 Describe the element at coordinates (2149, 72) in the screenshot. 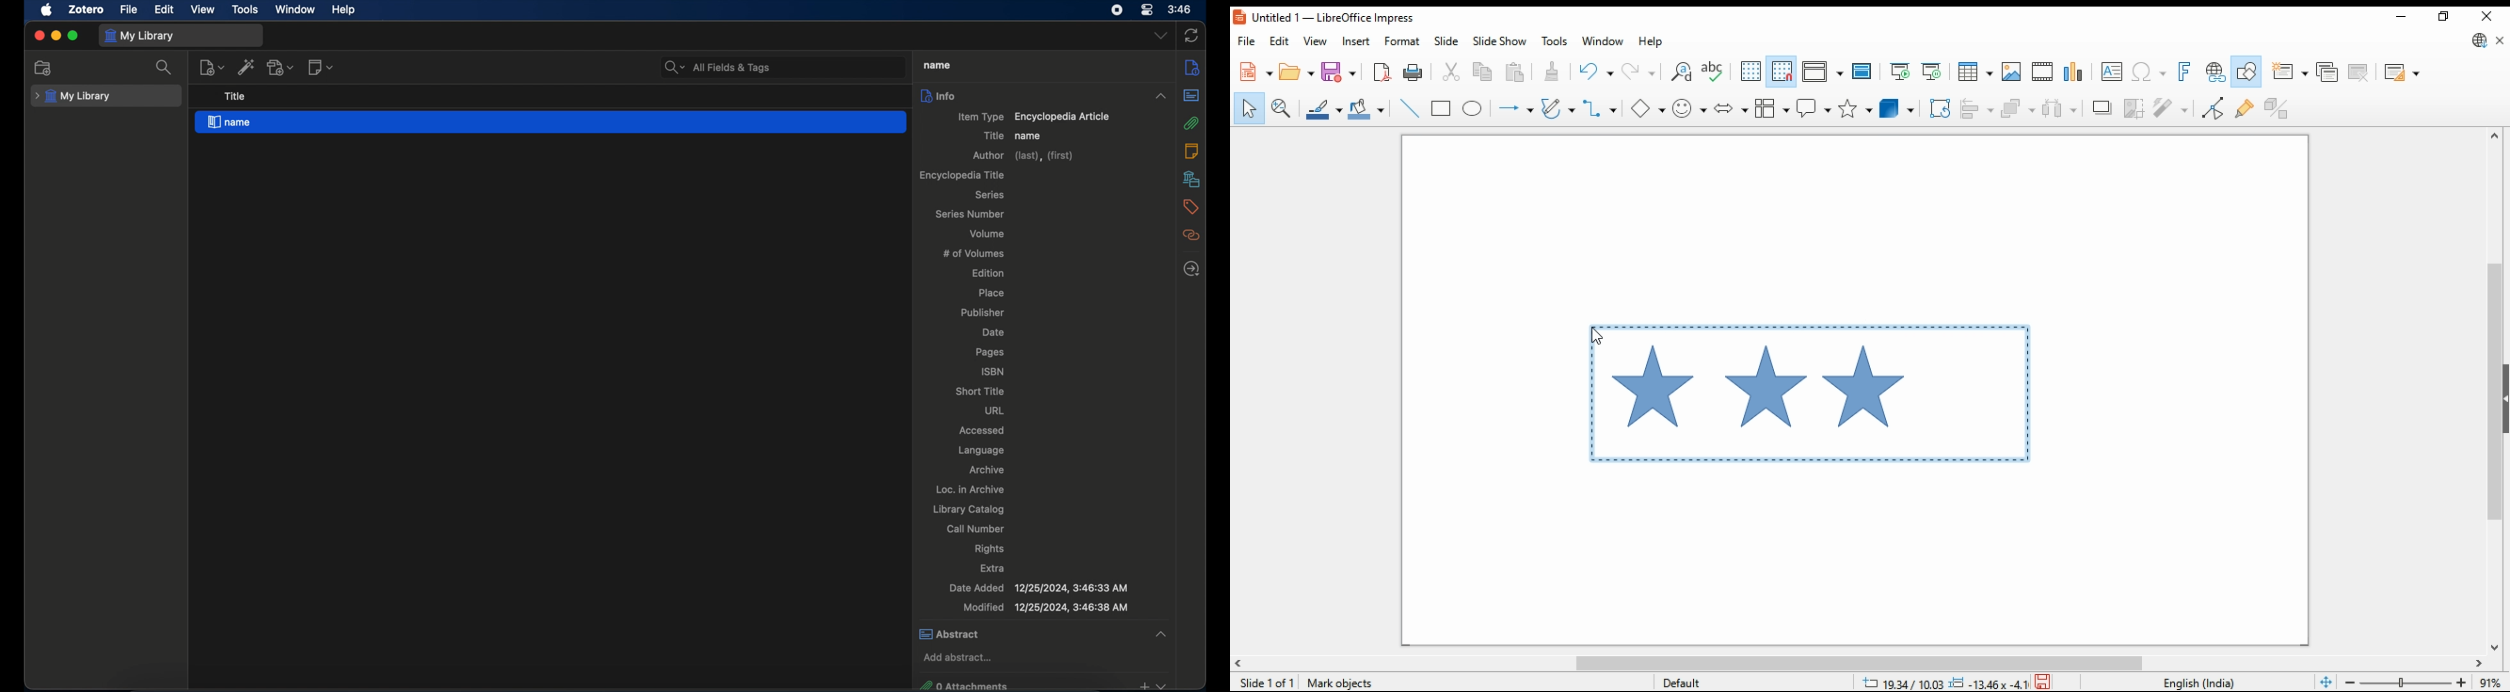

I see `insert special characters` at that location.